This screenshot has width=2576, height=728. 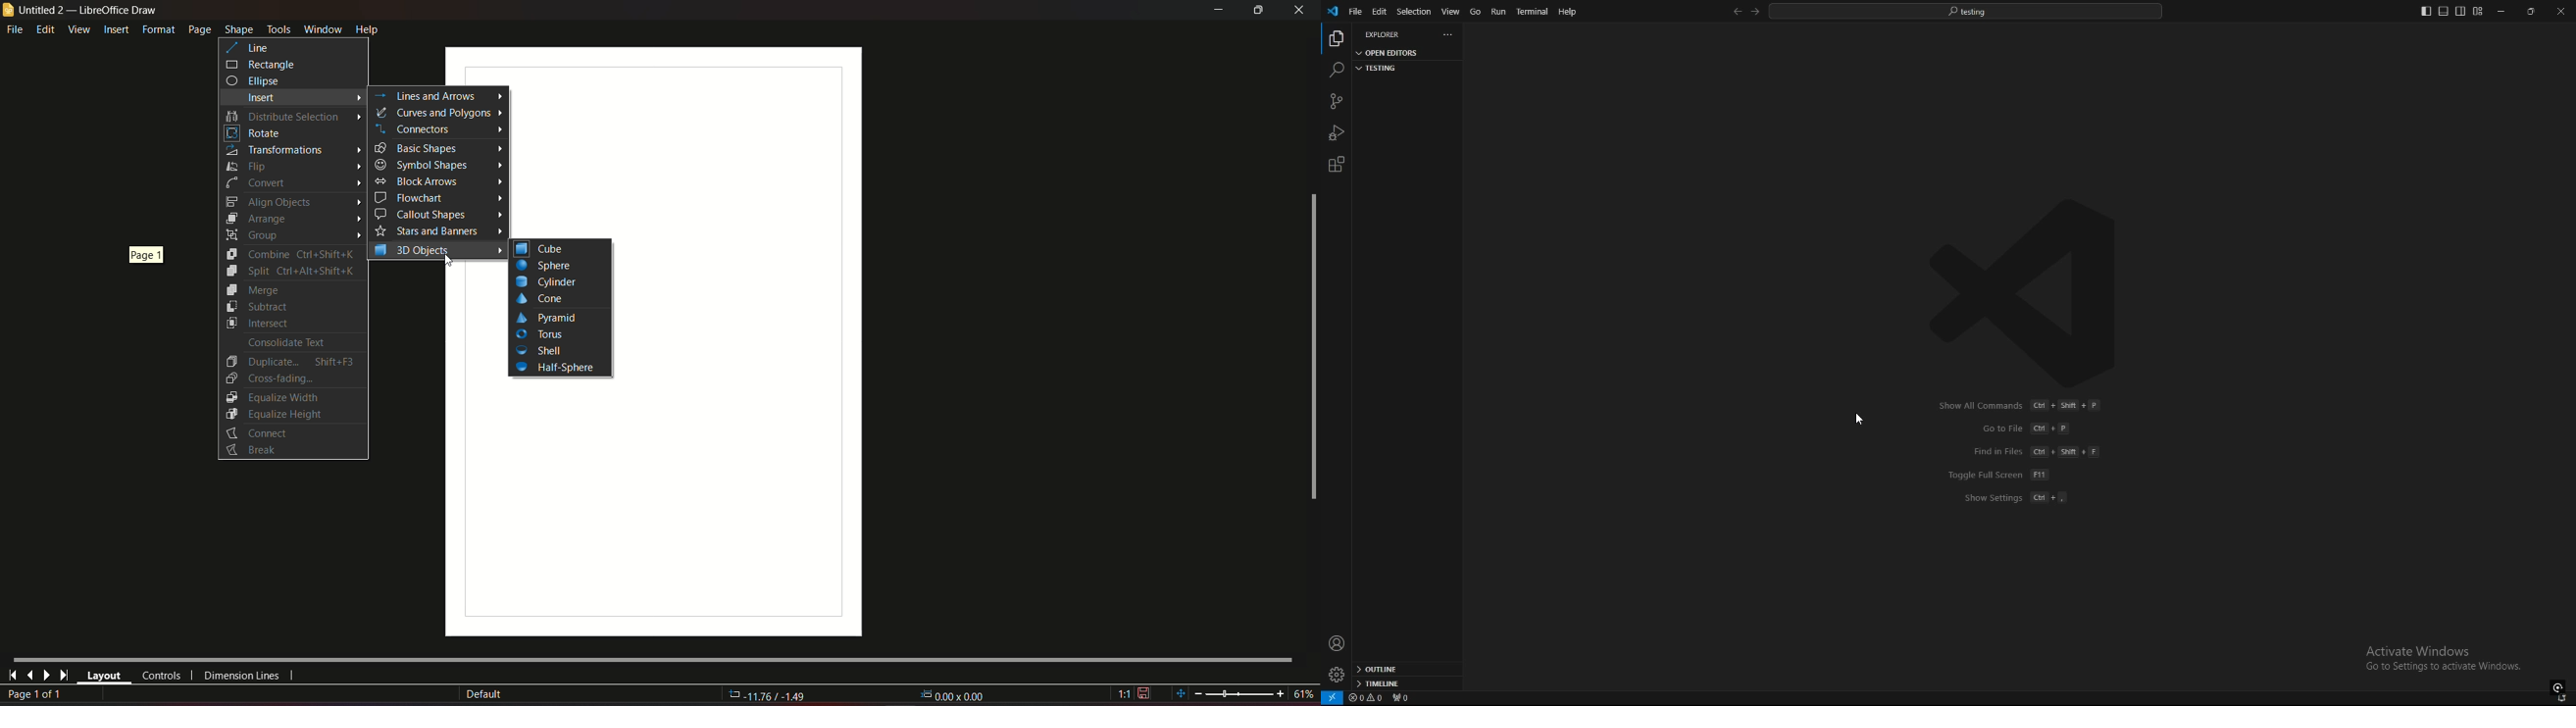 I want to click on scrollbar, so click(x=1312, y=347).